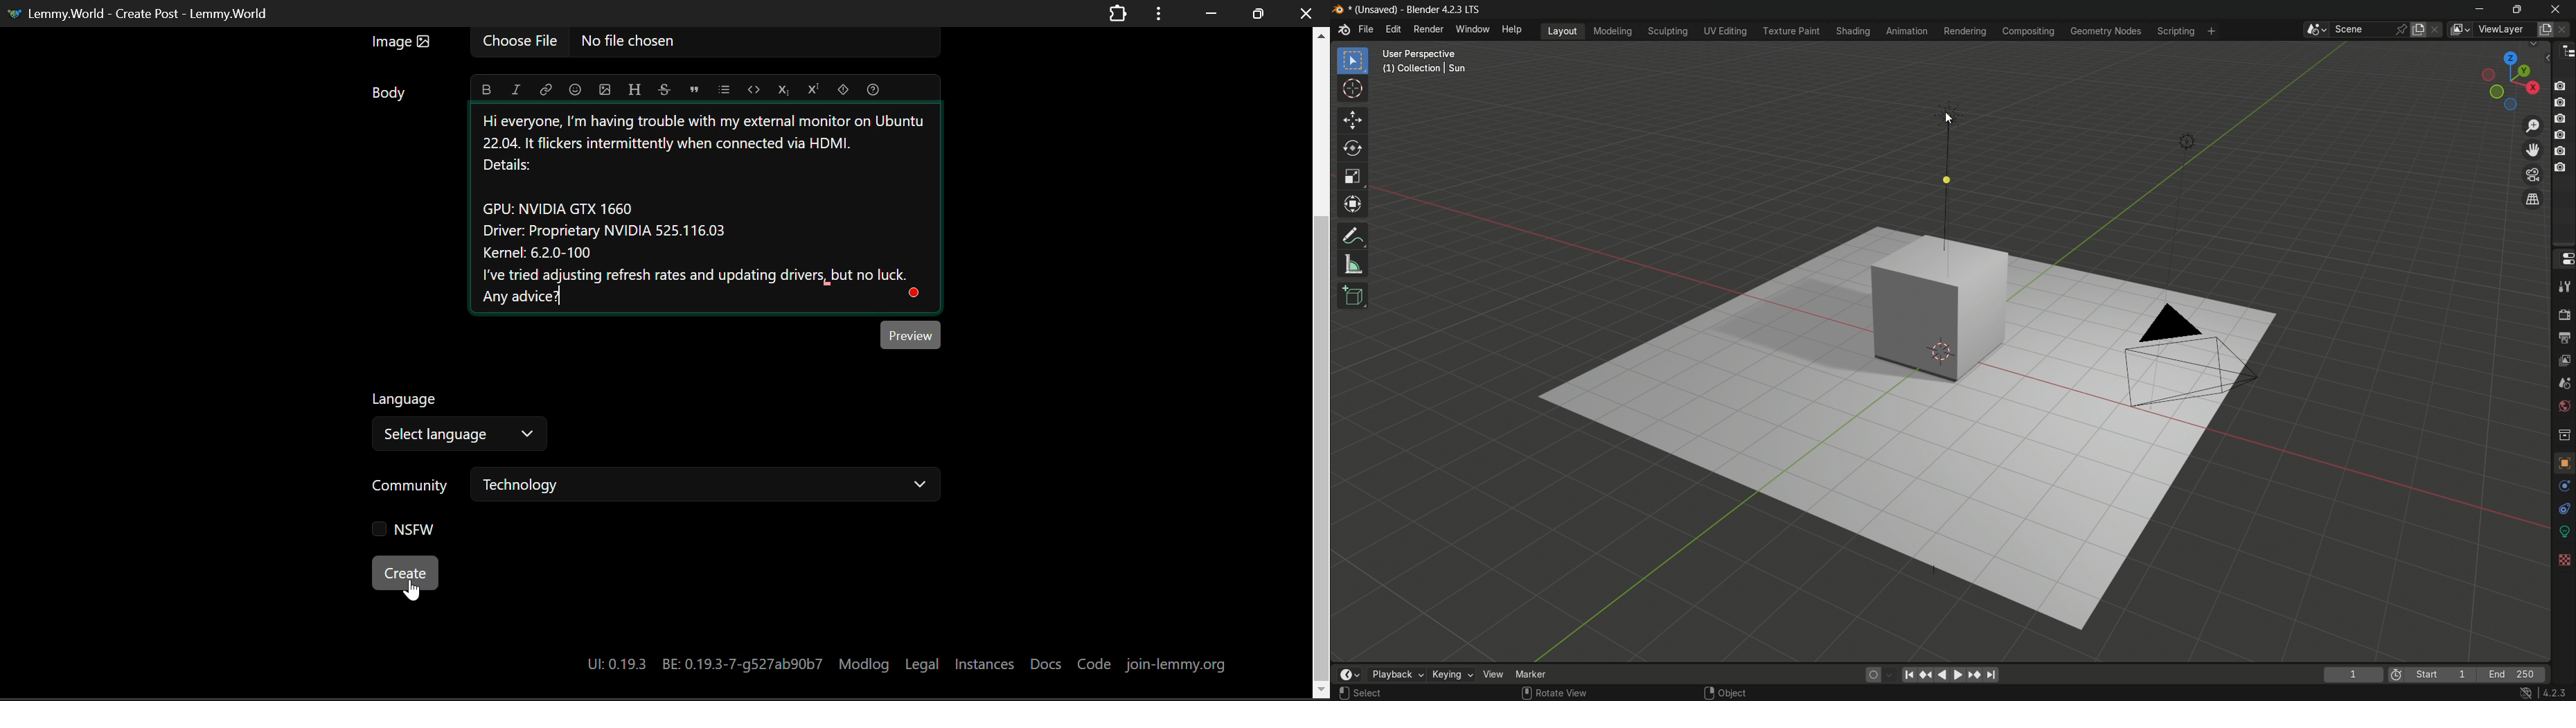  What do you see at coordinates (2565, 407) in the screenshot?
I see `world` at bounding box center [2565, 407].